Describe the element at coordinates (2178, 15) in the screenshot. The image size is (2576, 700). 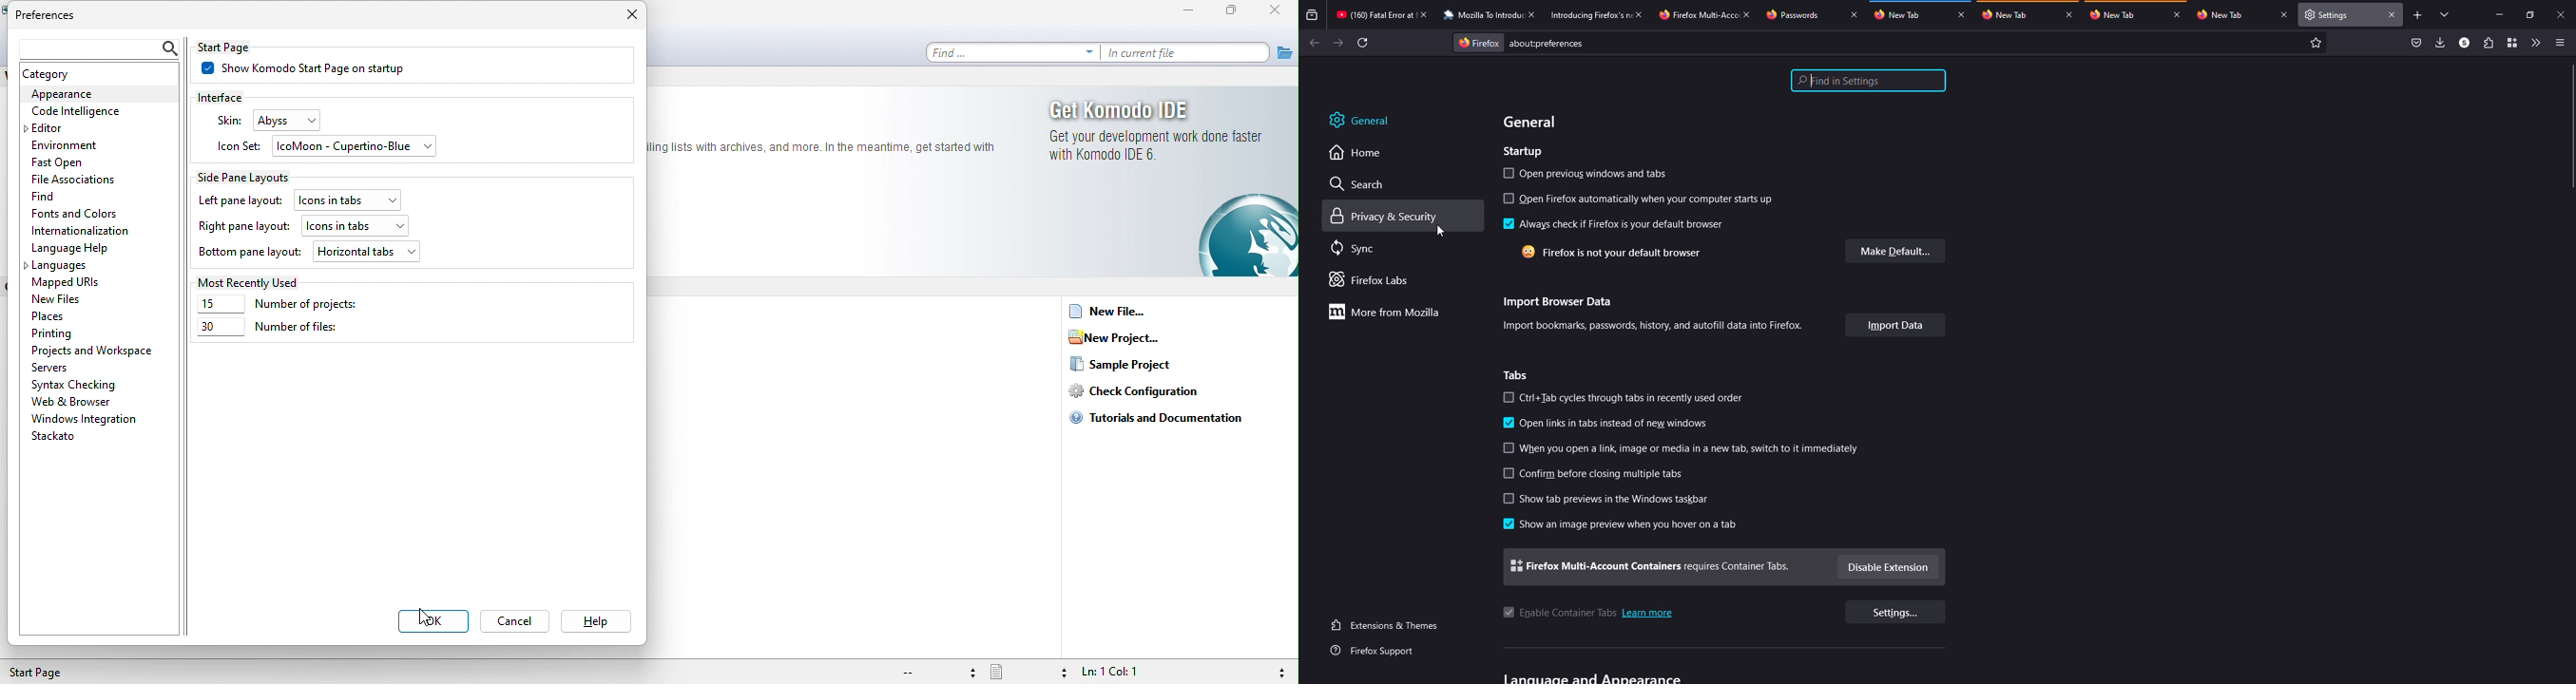
I see `close` at that location.